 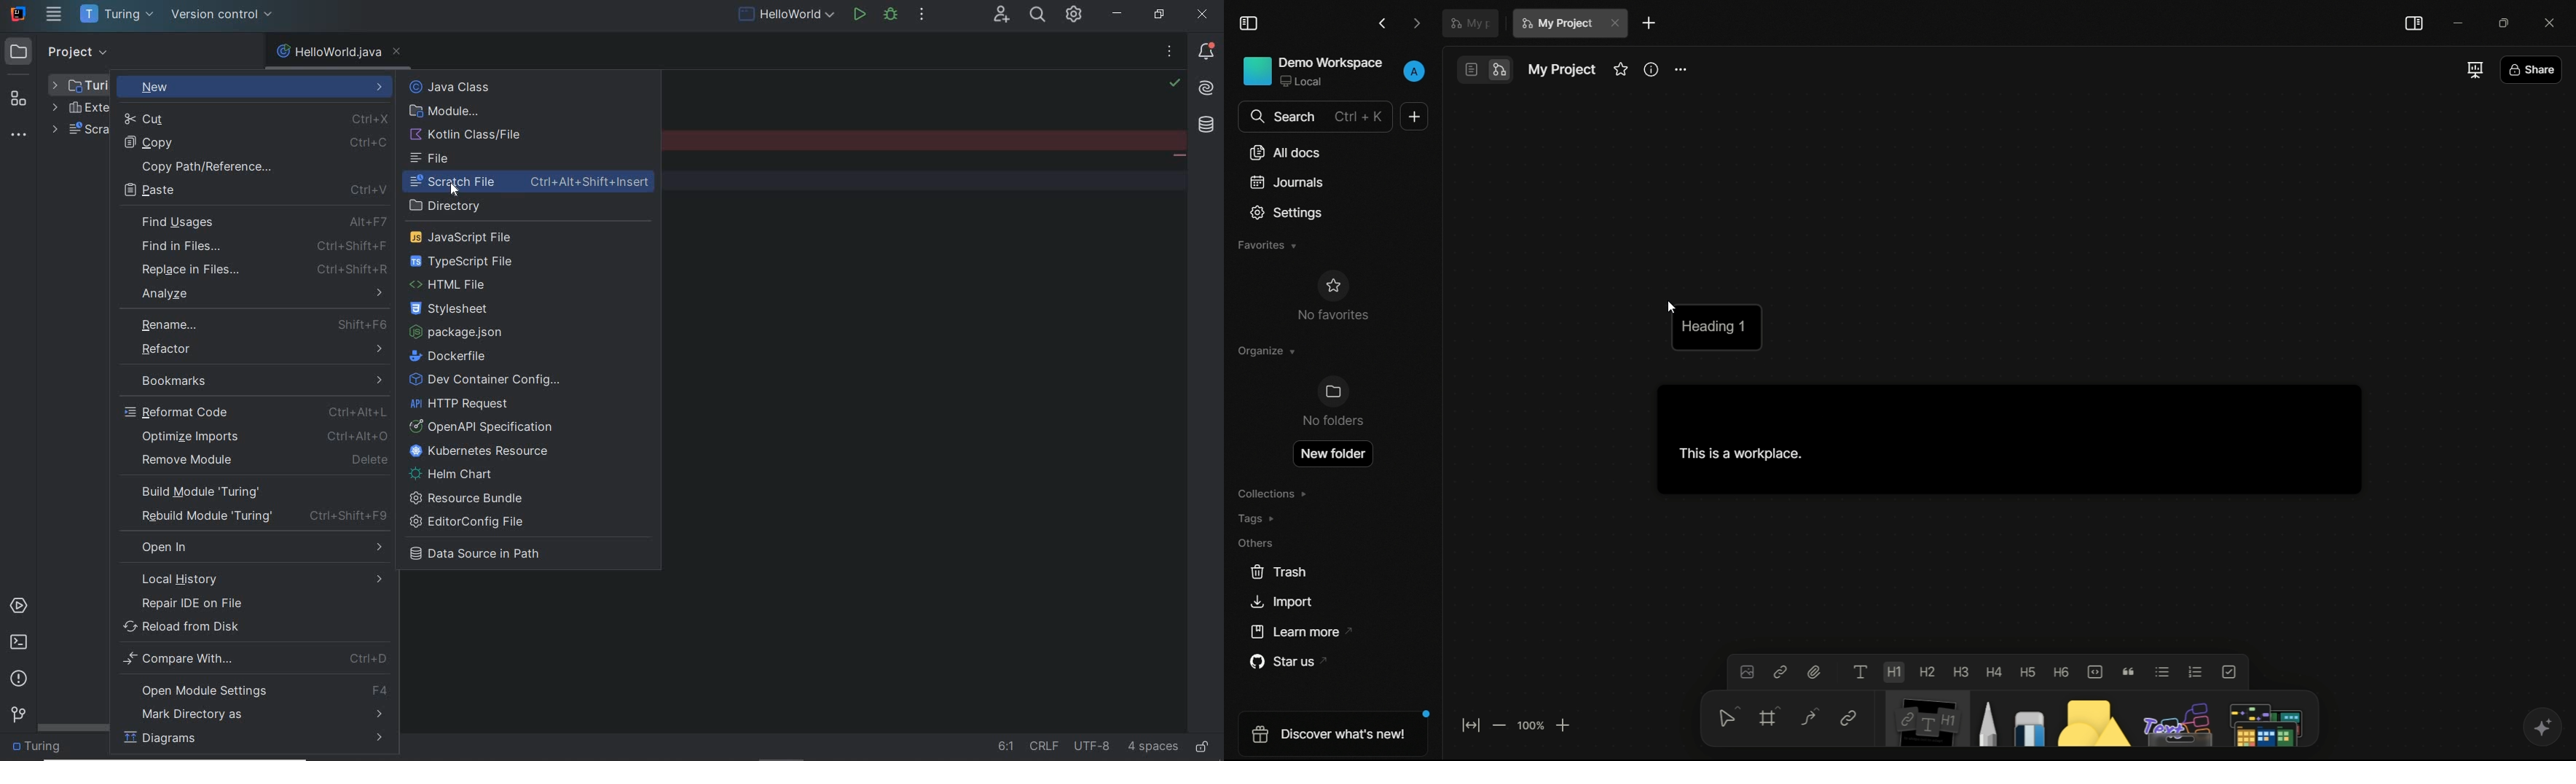 I want to click on diagrams, so click(x=254, y=741).